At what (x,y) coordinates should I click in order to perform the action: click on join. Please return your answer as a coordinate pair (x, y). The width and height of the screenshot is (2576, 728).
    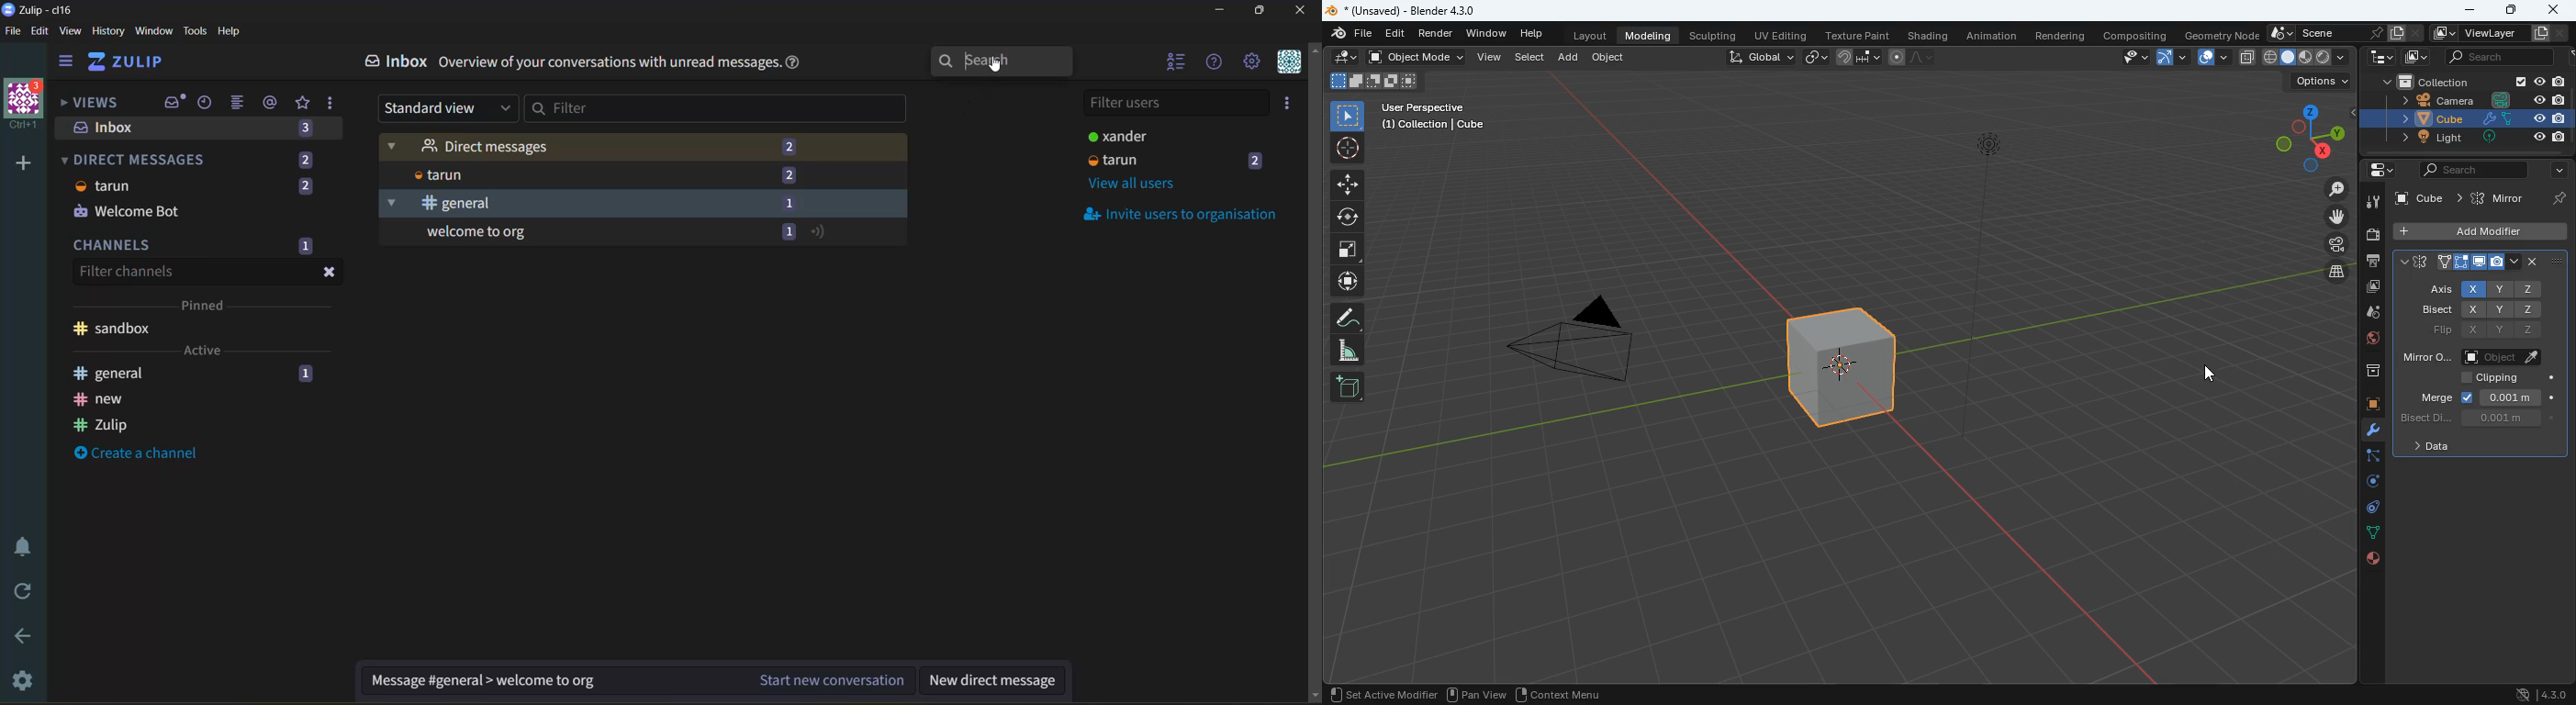
    Looking at the image, I should click on (1859, 57).